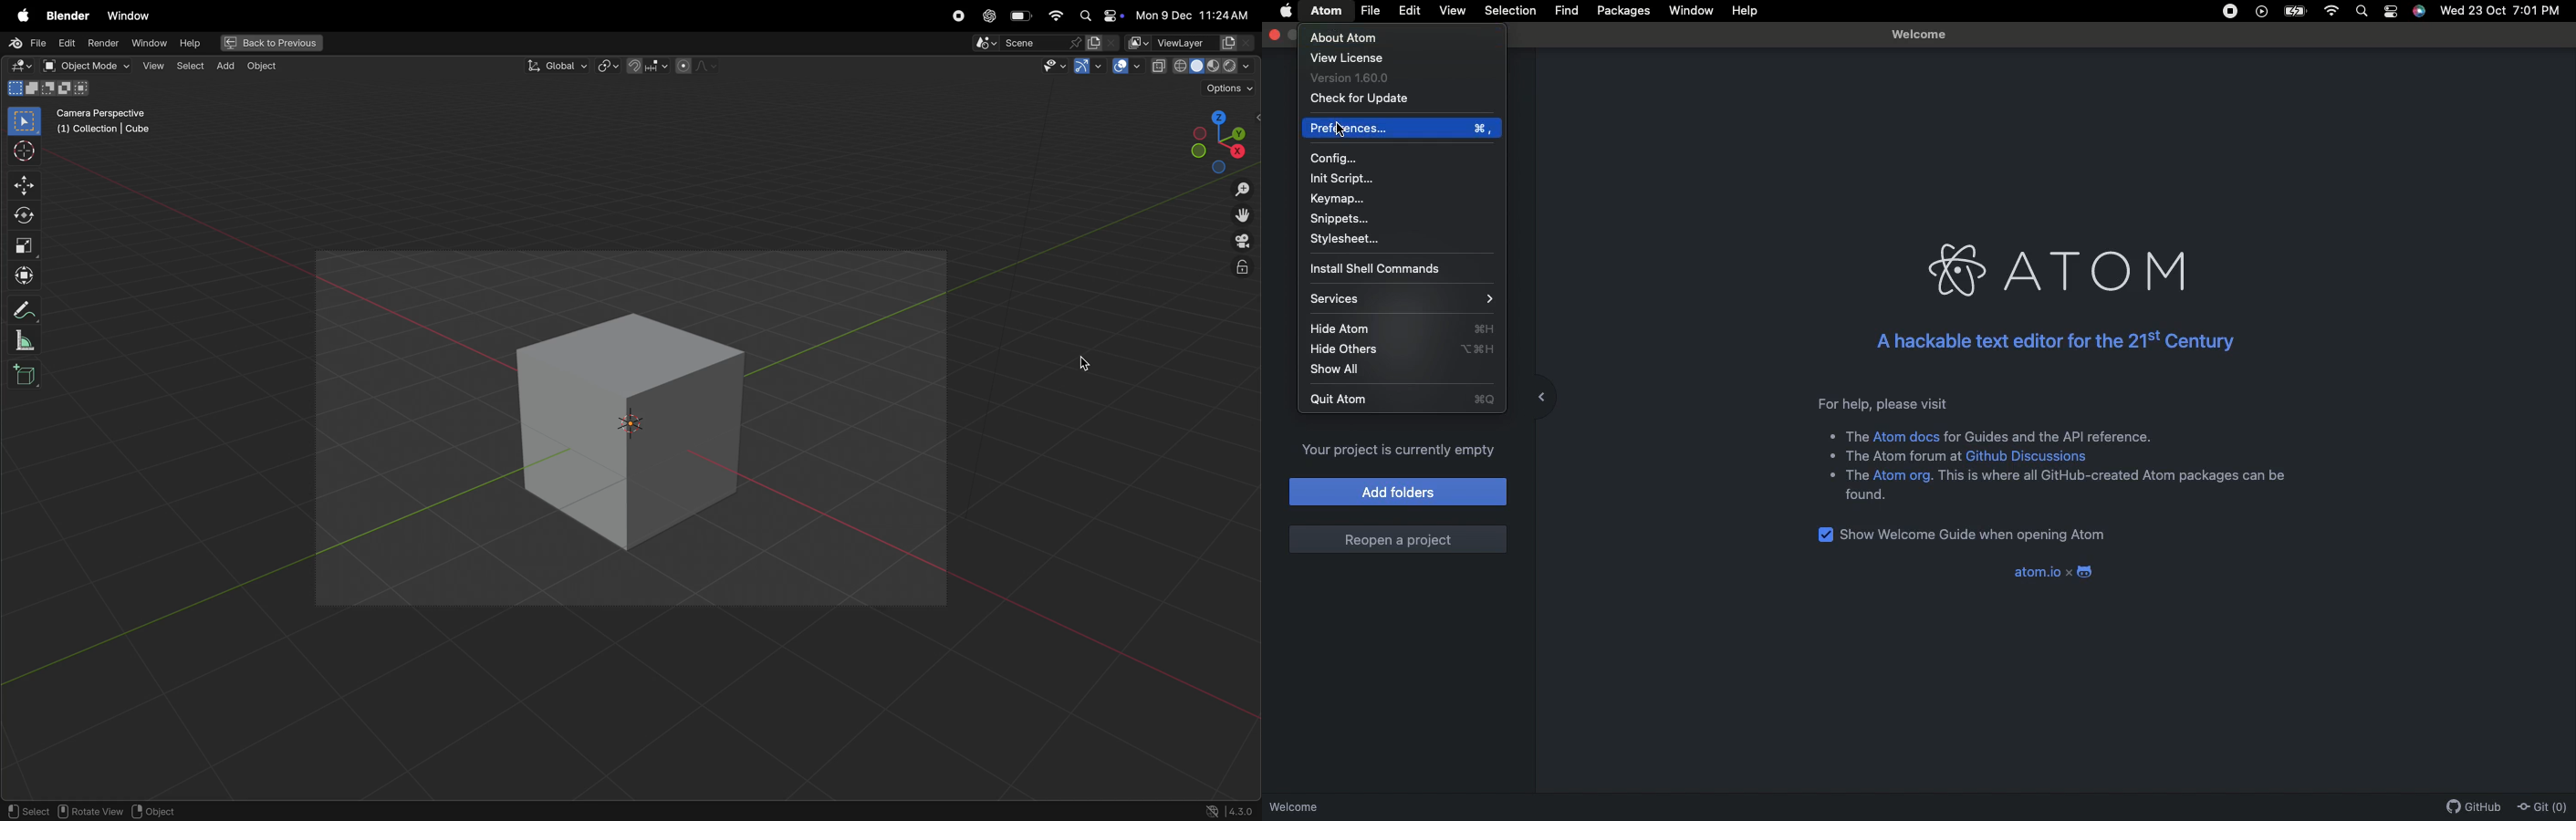  What do you see at coordinates (1623, 11) in the screenshot?
I see `Packages` at bounding box center [1623, 11].